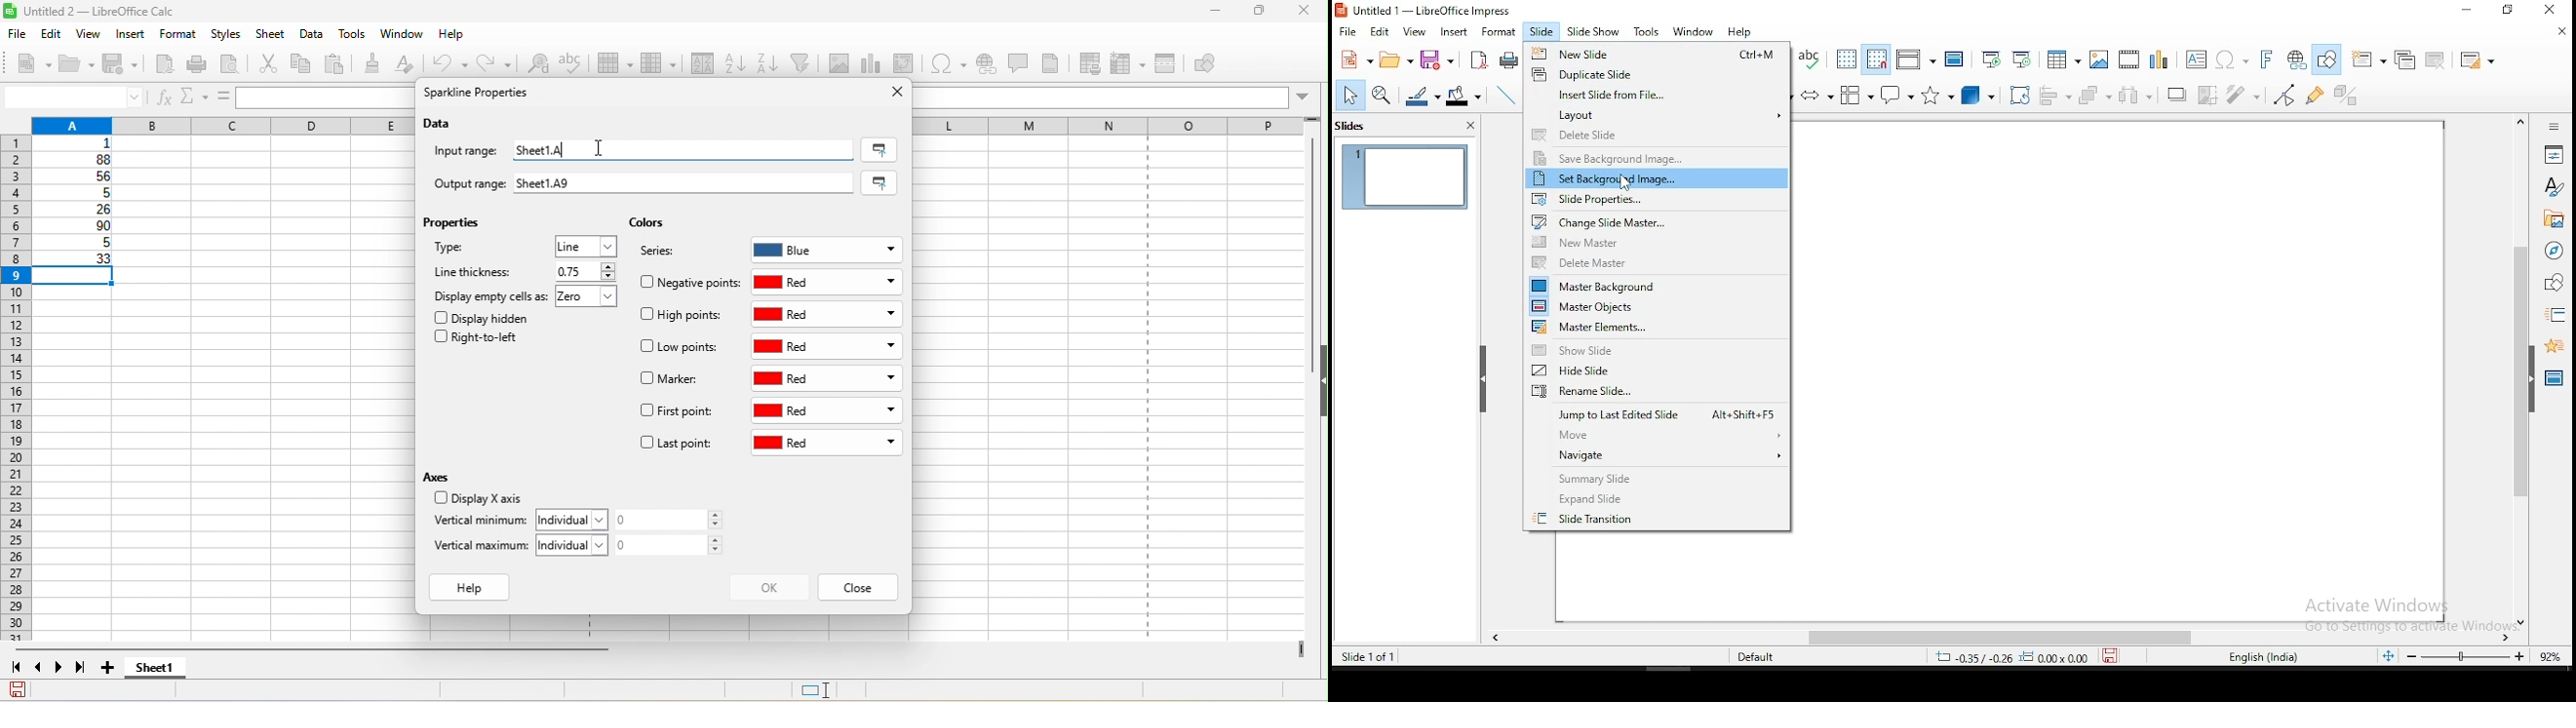  What do you see at coordinates (2063, 58) in the screenshot?
I see `tables` at bounding box center [2063, 58].